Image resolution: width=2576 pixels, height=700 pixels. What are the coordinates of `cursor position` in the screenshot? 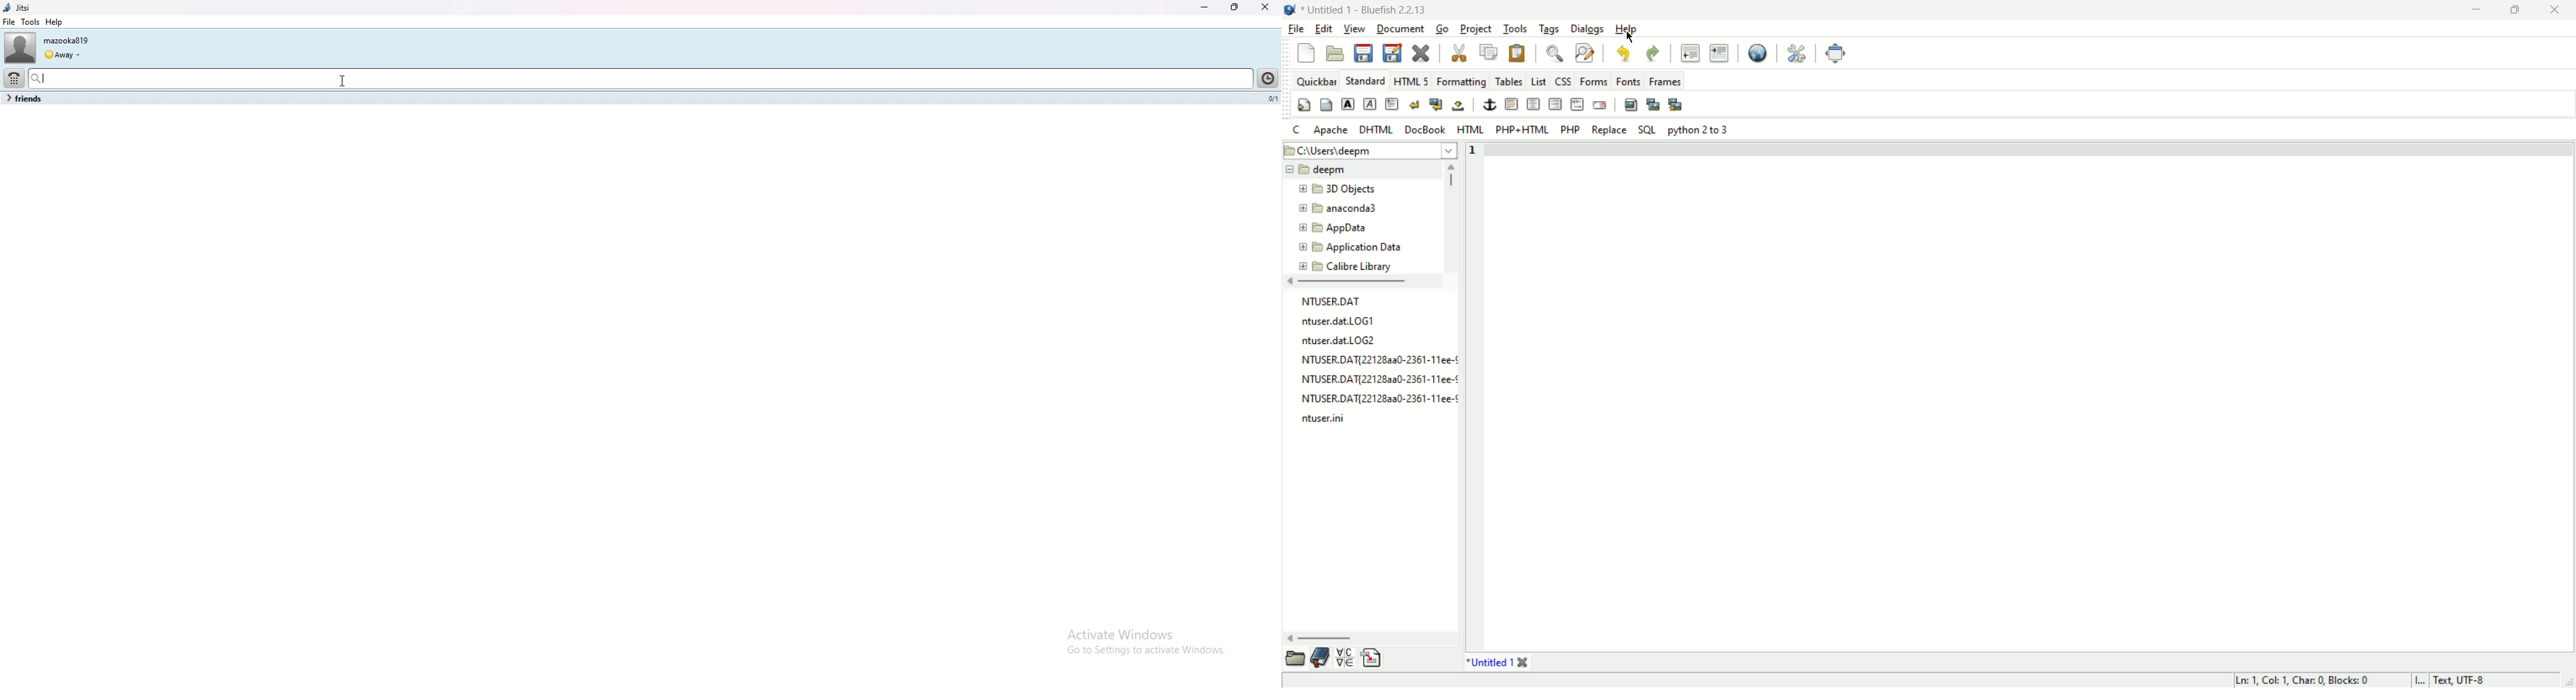 It's located at (2301, 681).